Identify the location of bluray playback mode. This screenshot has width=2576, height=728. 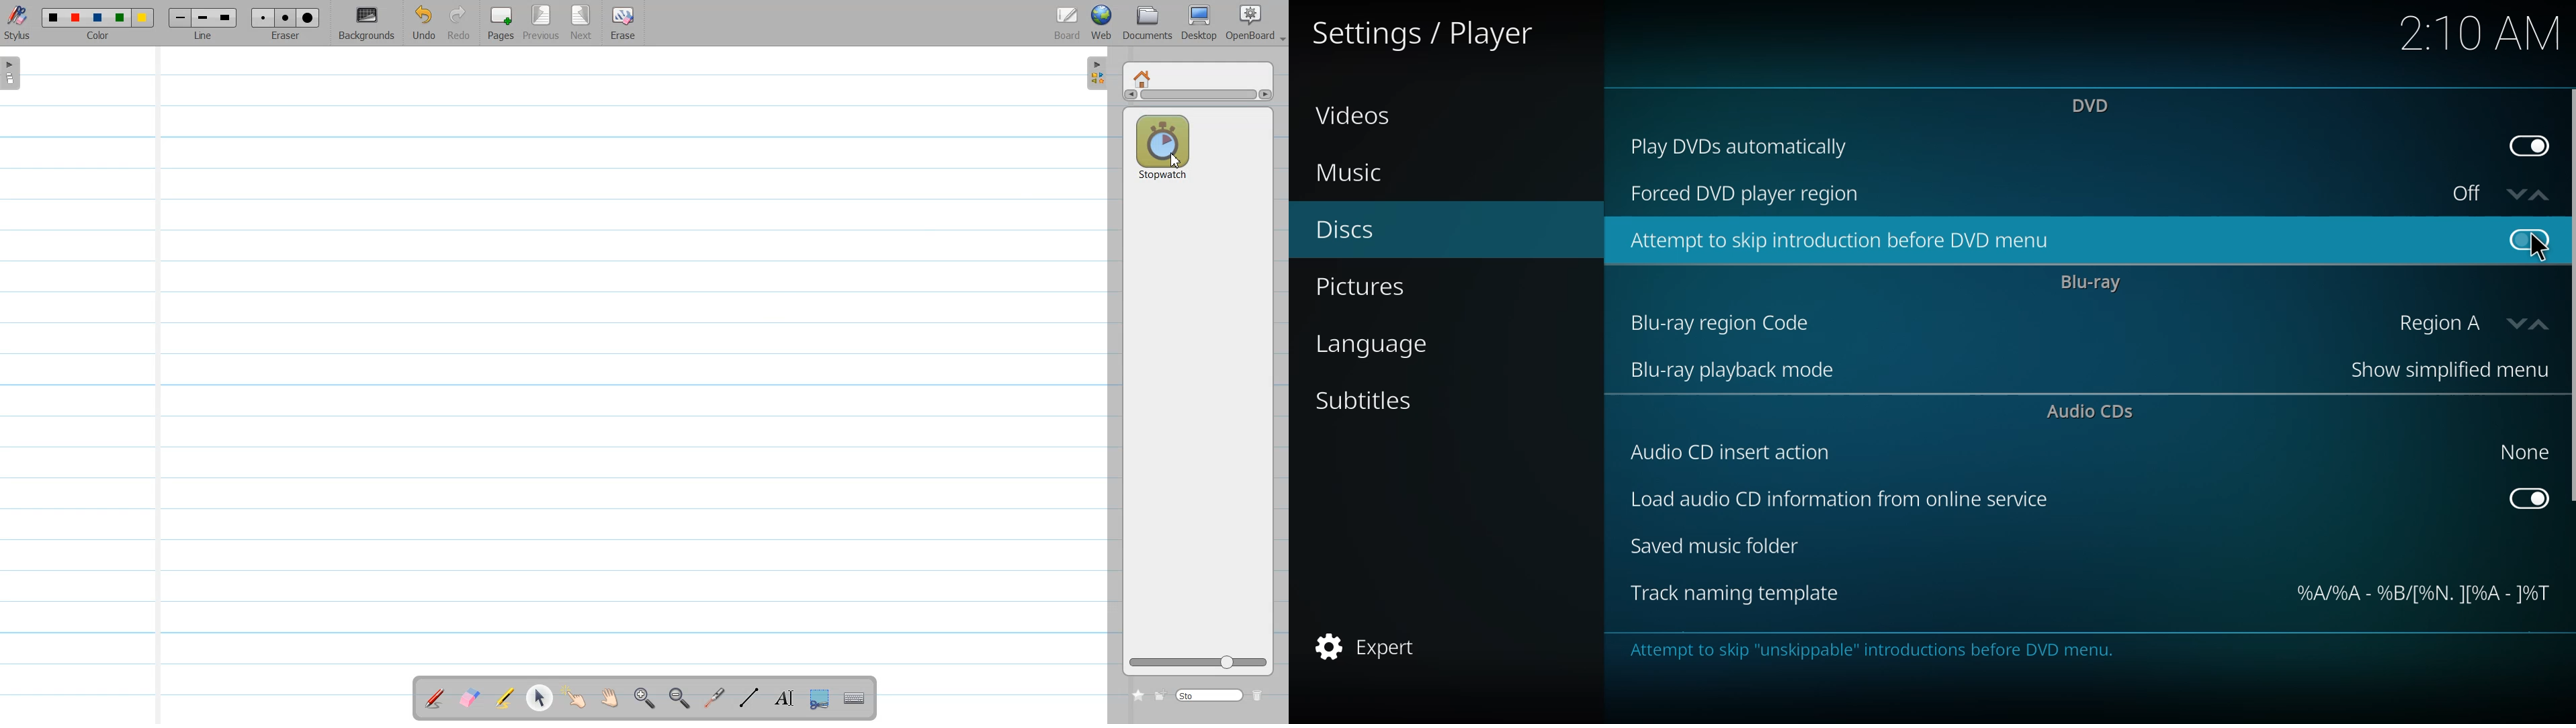
(1741, 367).